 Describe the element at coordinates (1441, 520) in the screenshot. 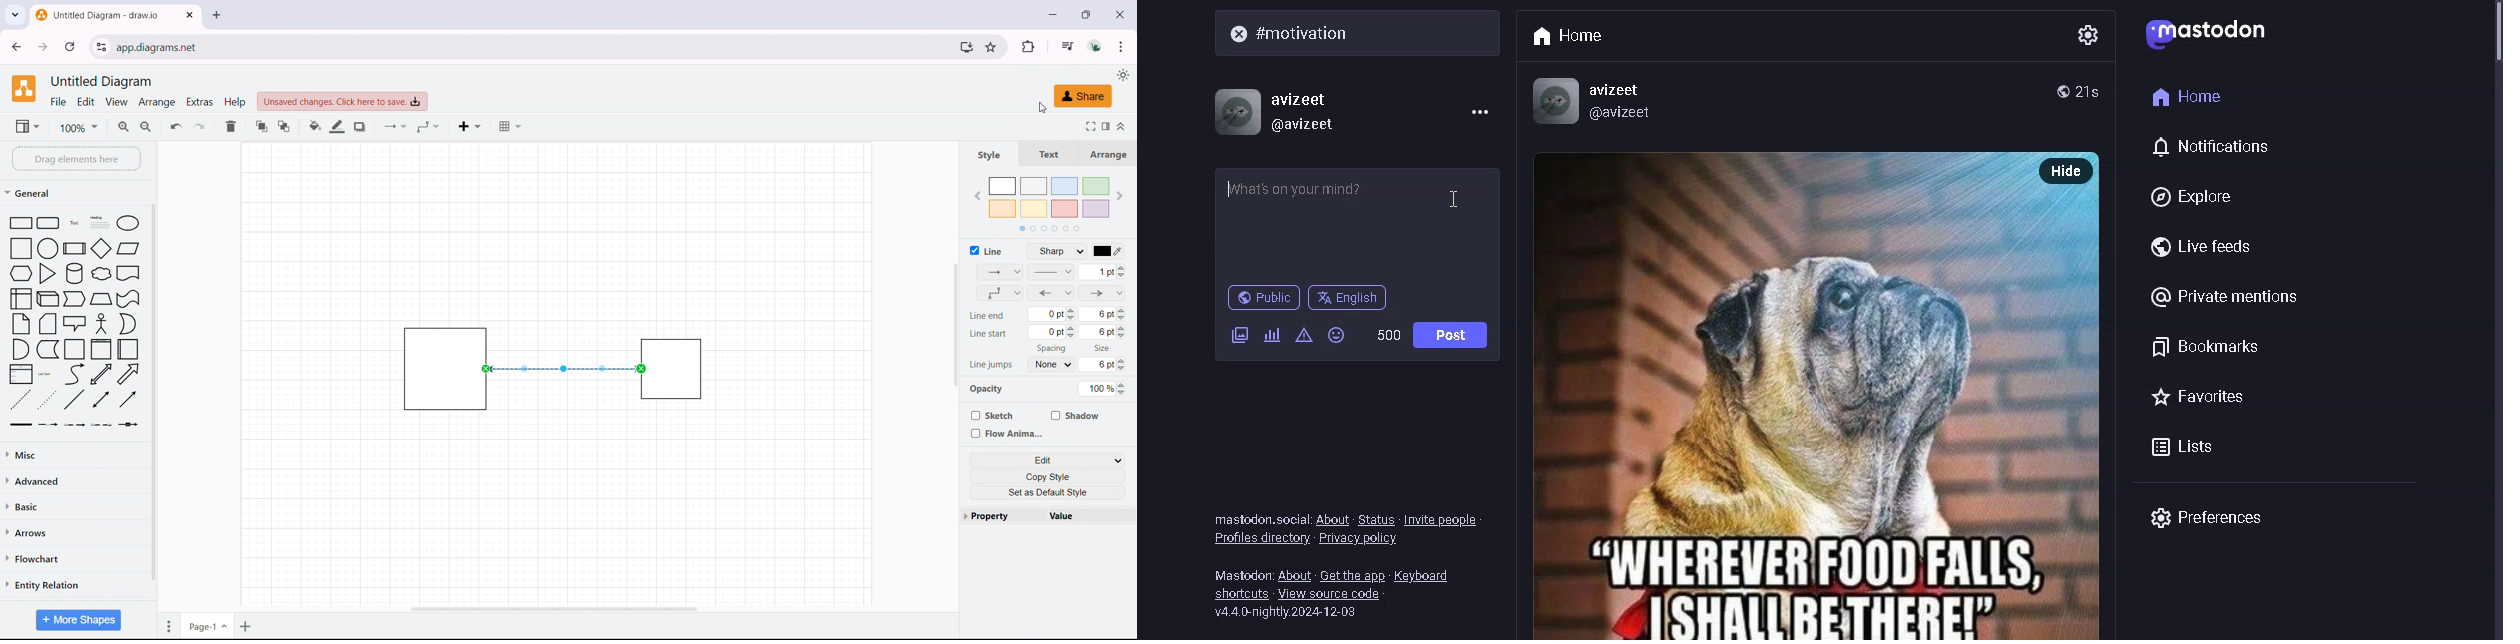

I see `invite people` at that location.